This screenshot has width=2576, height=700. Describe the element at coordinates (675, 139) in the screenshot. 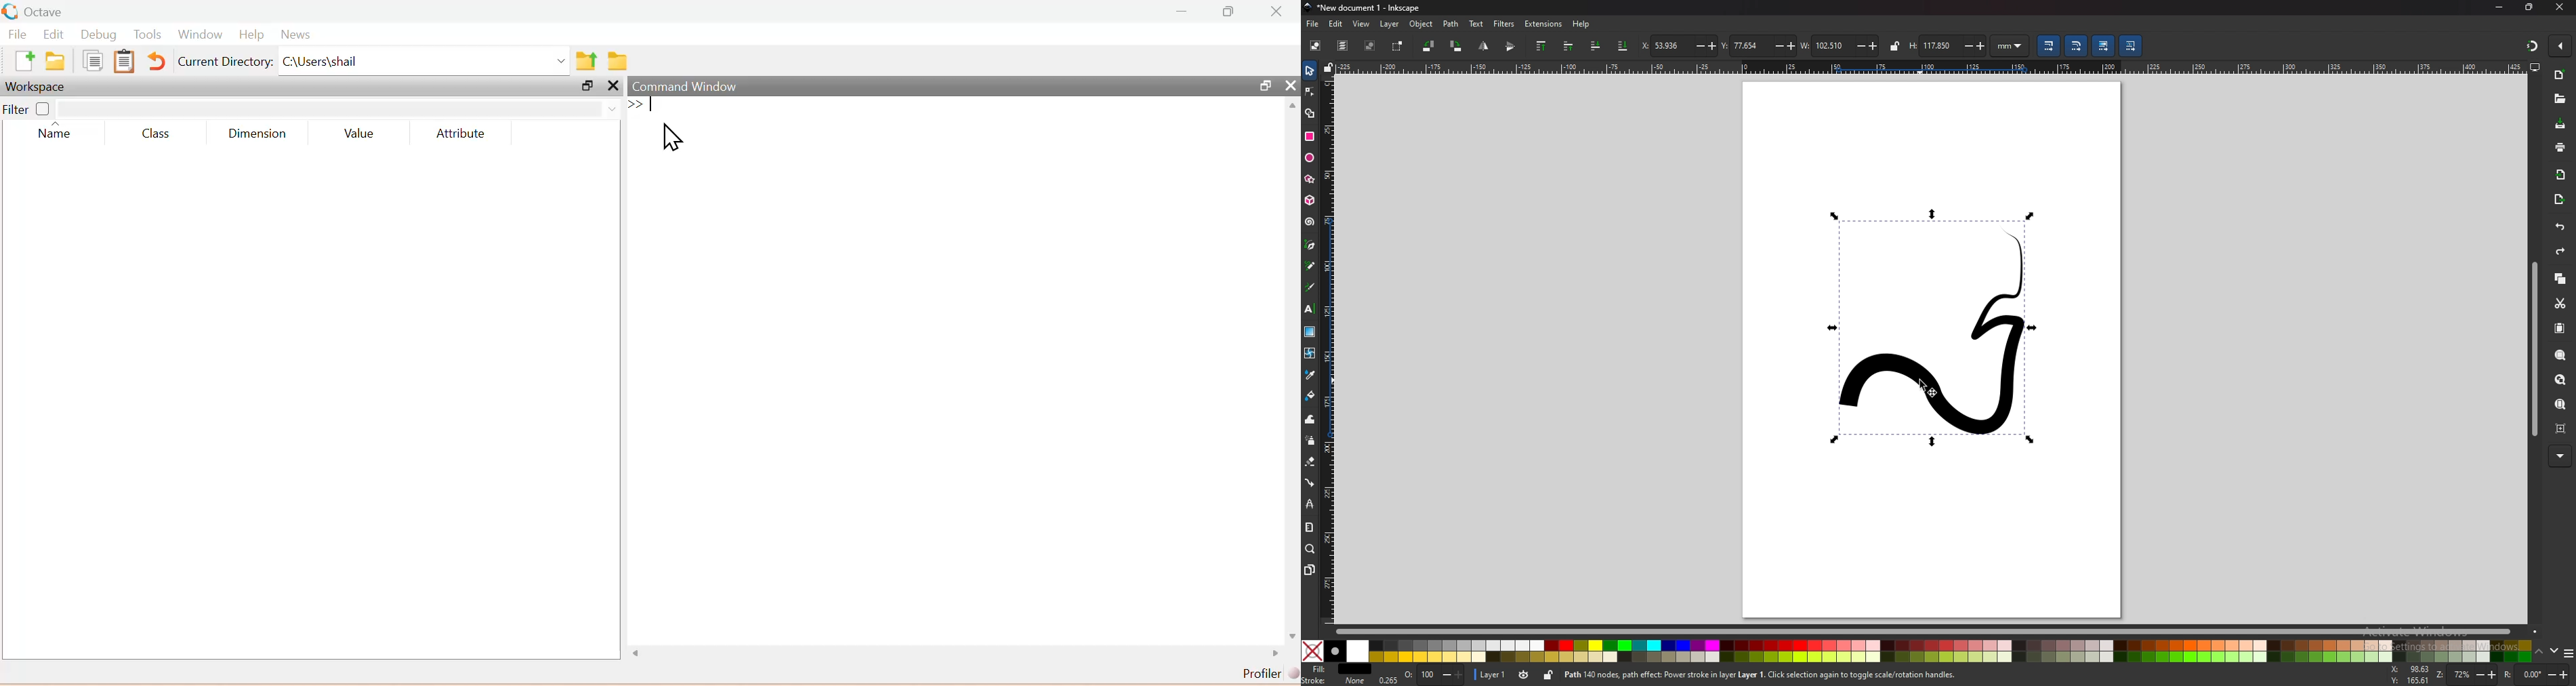

I see `Cursor` at that location.